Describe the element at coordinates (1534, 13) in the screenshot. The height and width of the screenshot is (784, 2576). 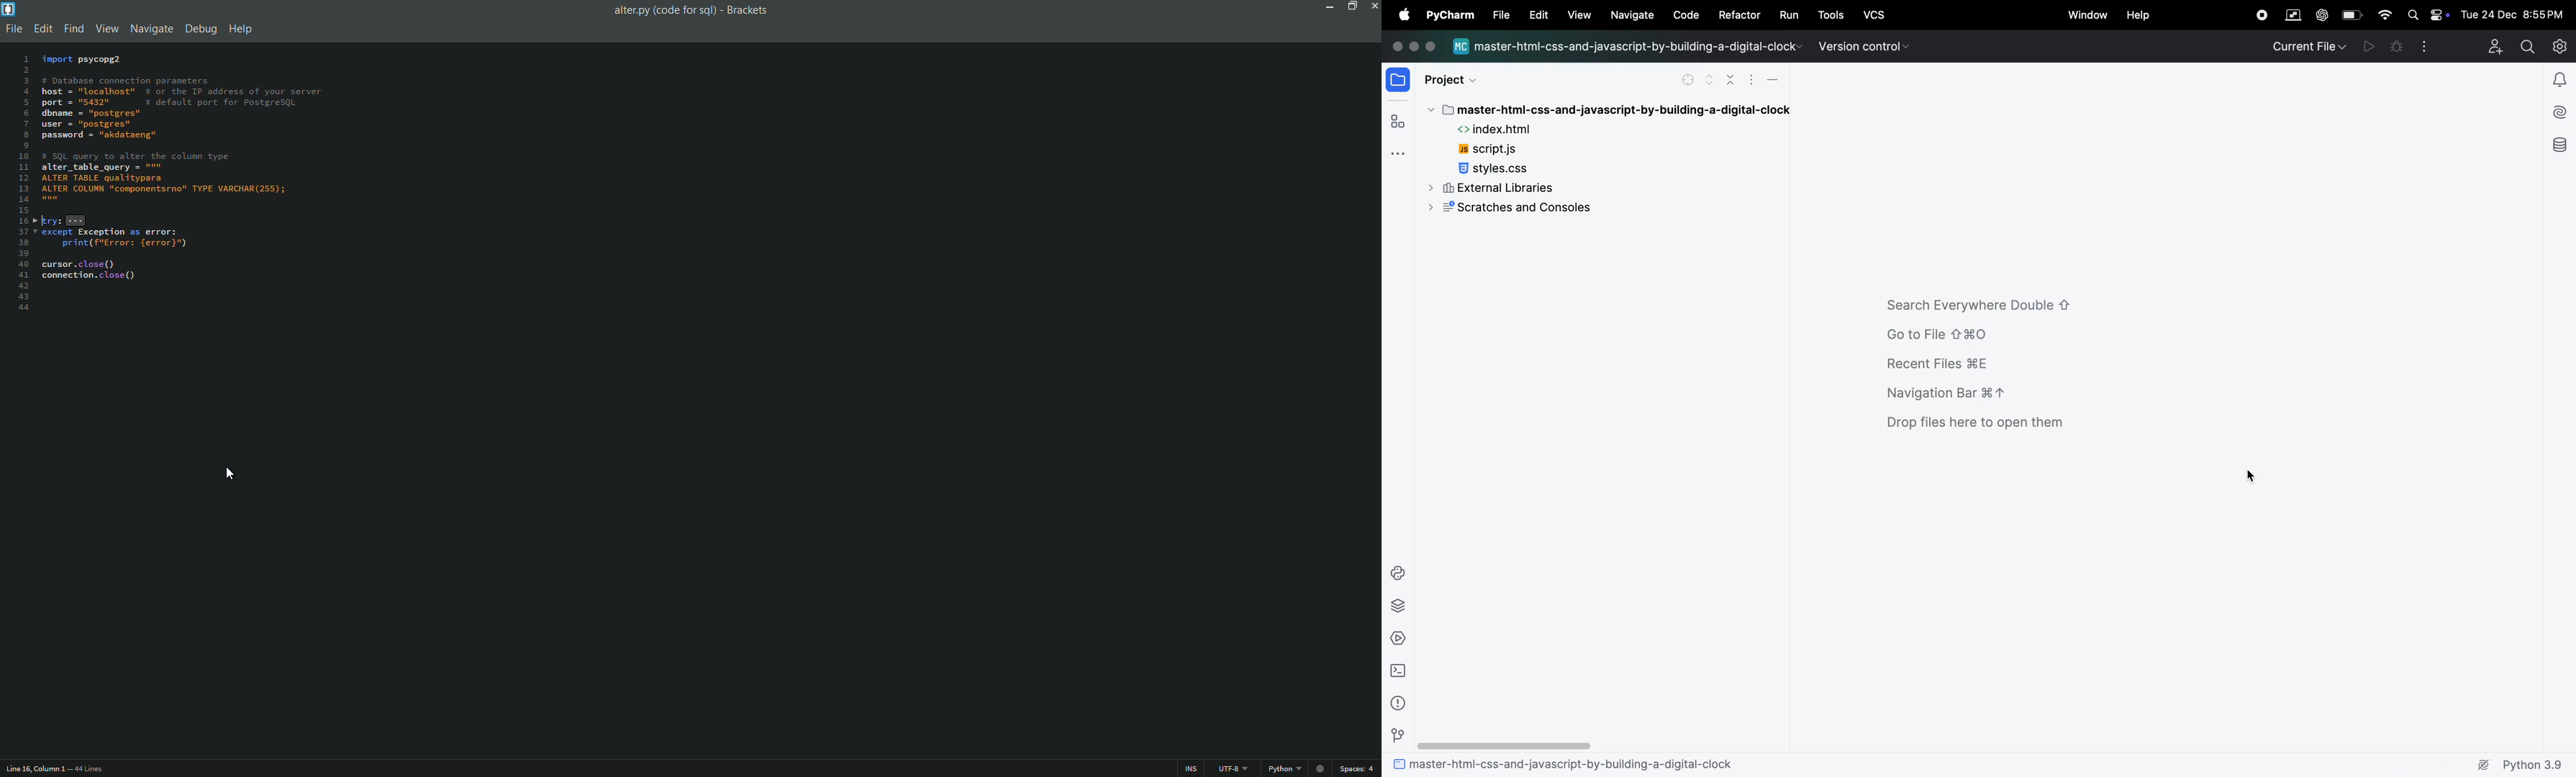
I see `help` at that location.